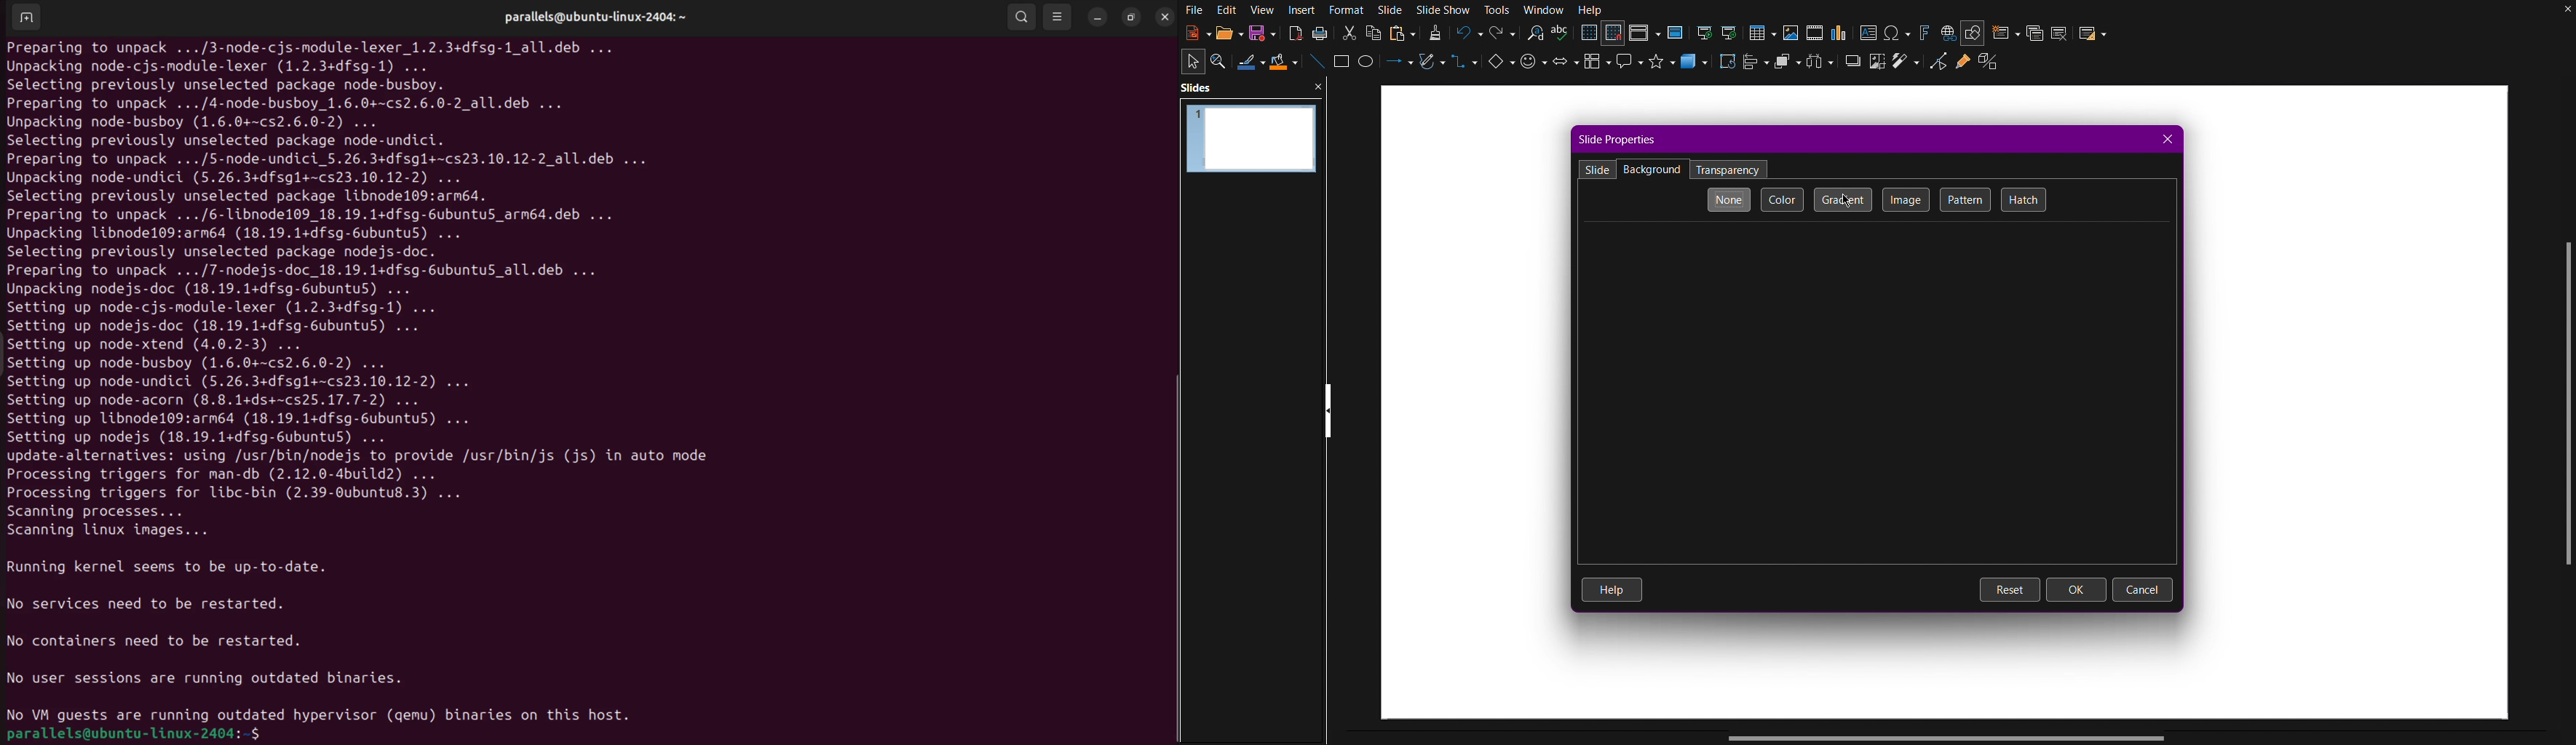 The image size is (2576, 756). Describe the element at coordinates (1193, 34) in the screenshot. I see `New` at that location.